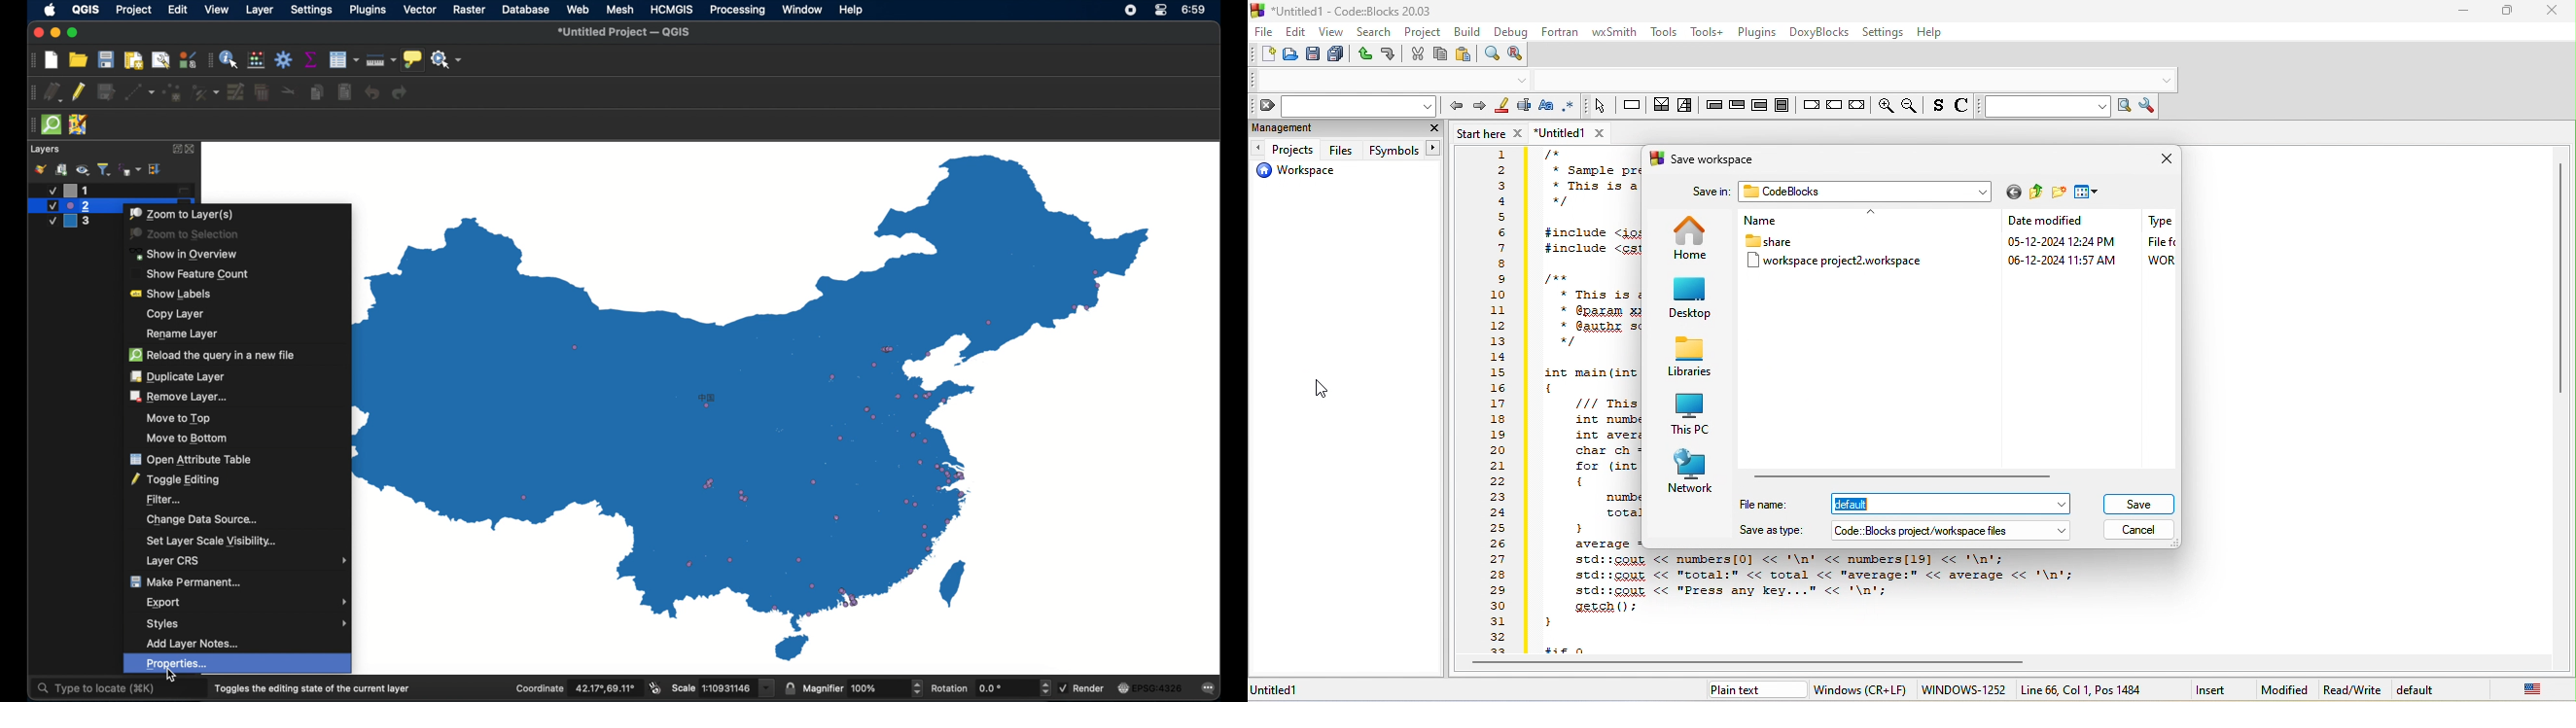 The image size is (2576, 728). Describe the element at coordinates (1577, 133) in the screenshot. I see `untitled 1` at that location.